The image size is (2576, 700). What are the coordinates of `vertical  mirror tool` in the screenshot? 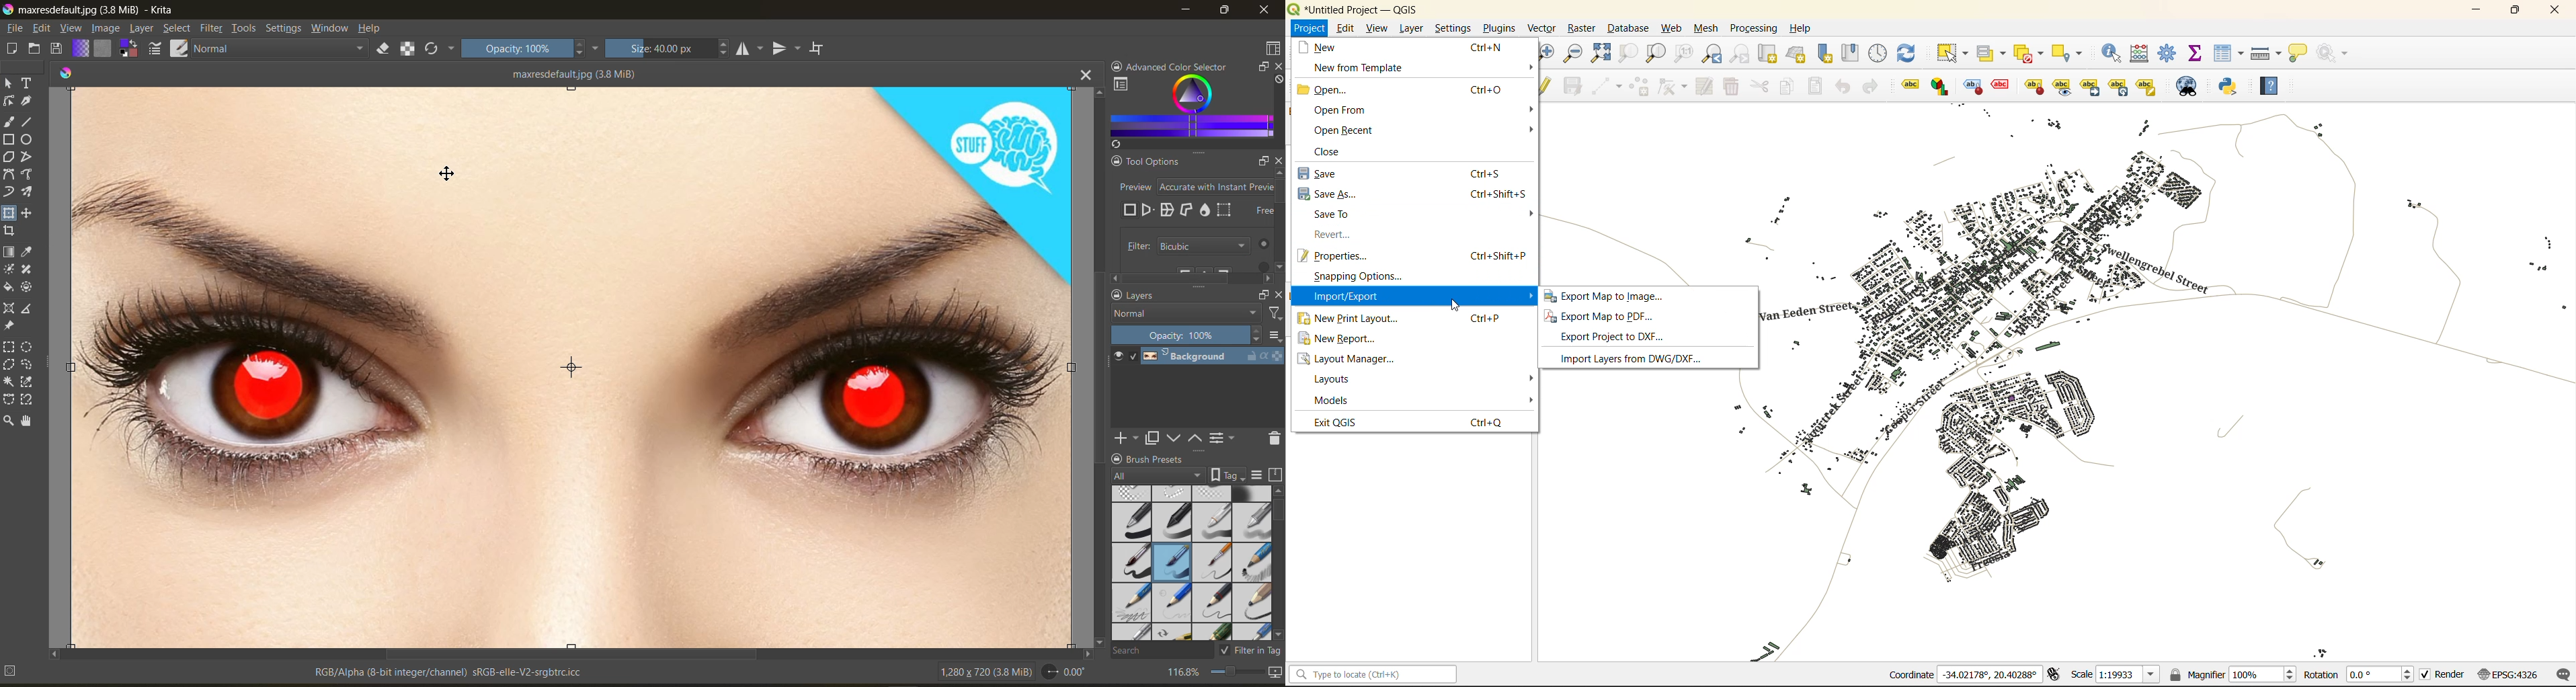 It's located at (785, 49).